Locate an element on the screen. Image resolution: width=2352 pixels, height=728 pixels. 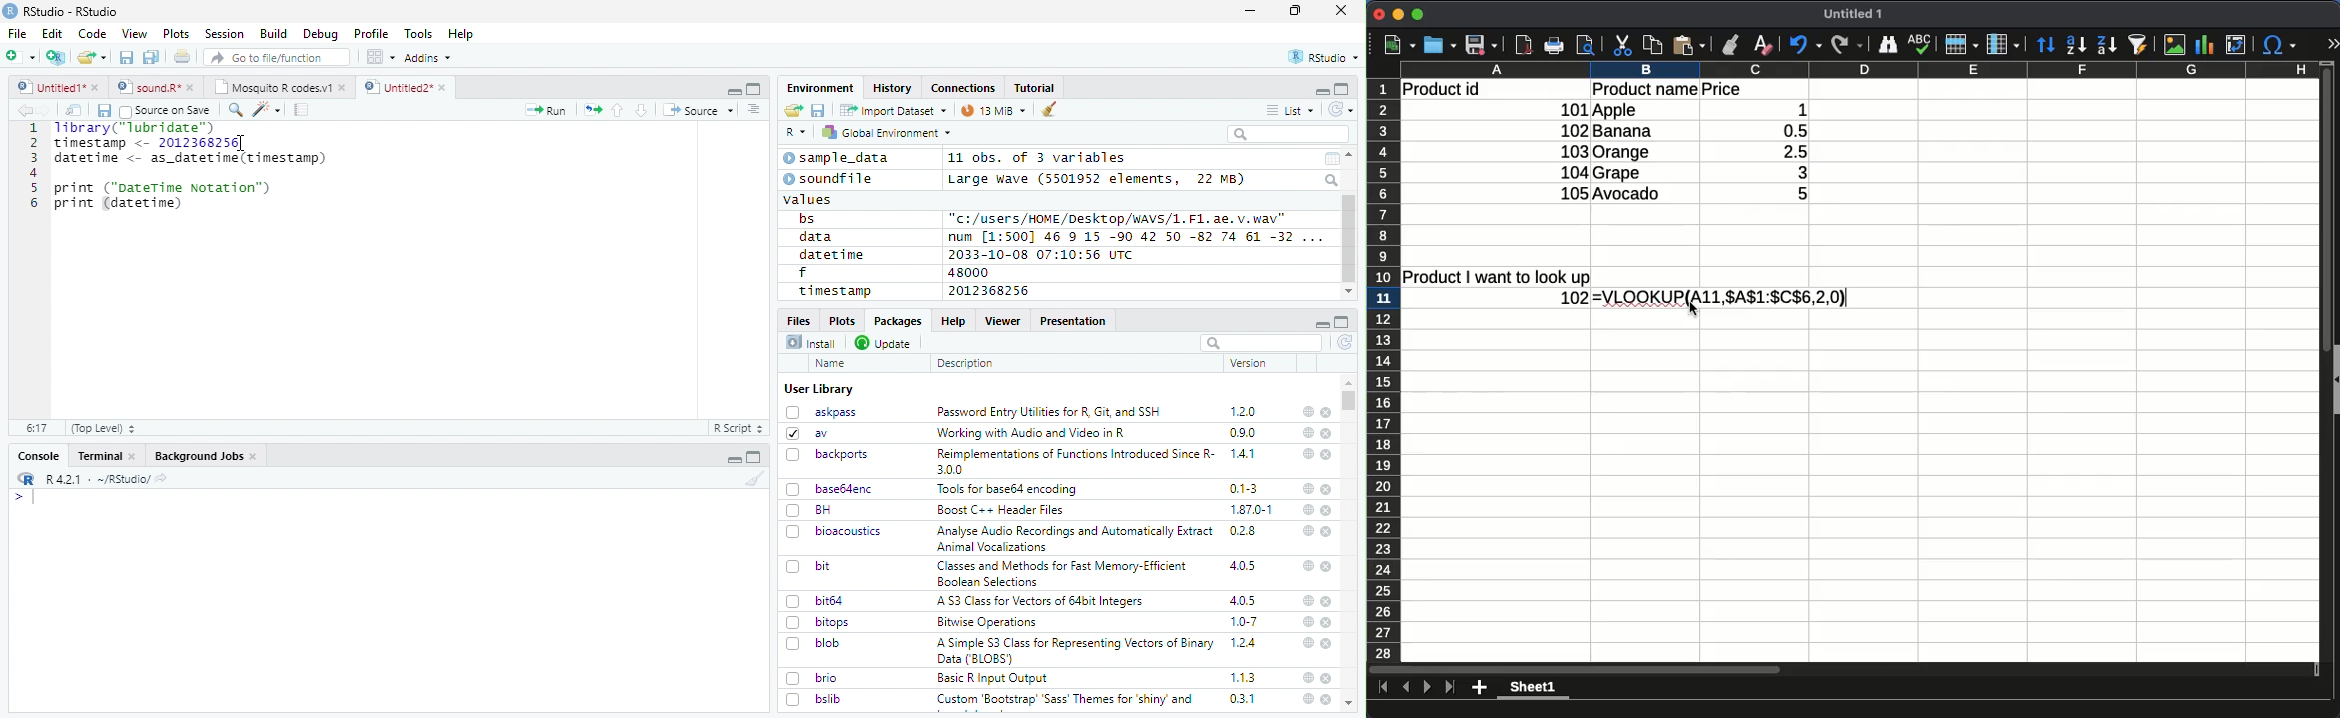
undo is located at coordinates (1807, 45).